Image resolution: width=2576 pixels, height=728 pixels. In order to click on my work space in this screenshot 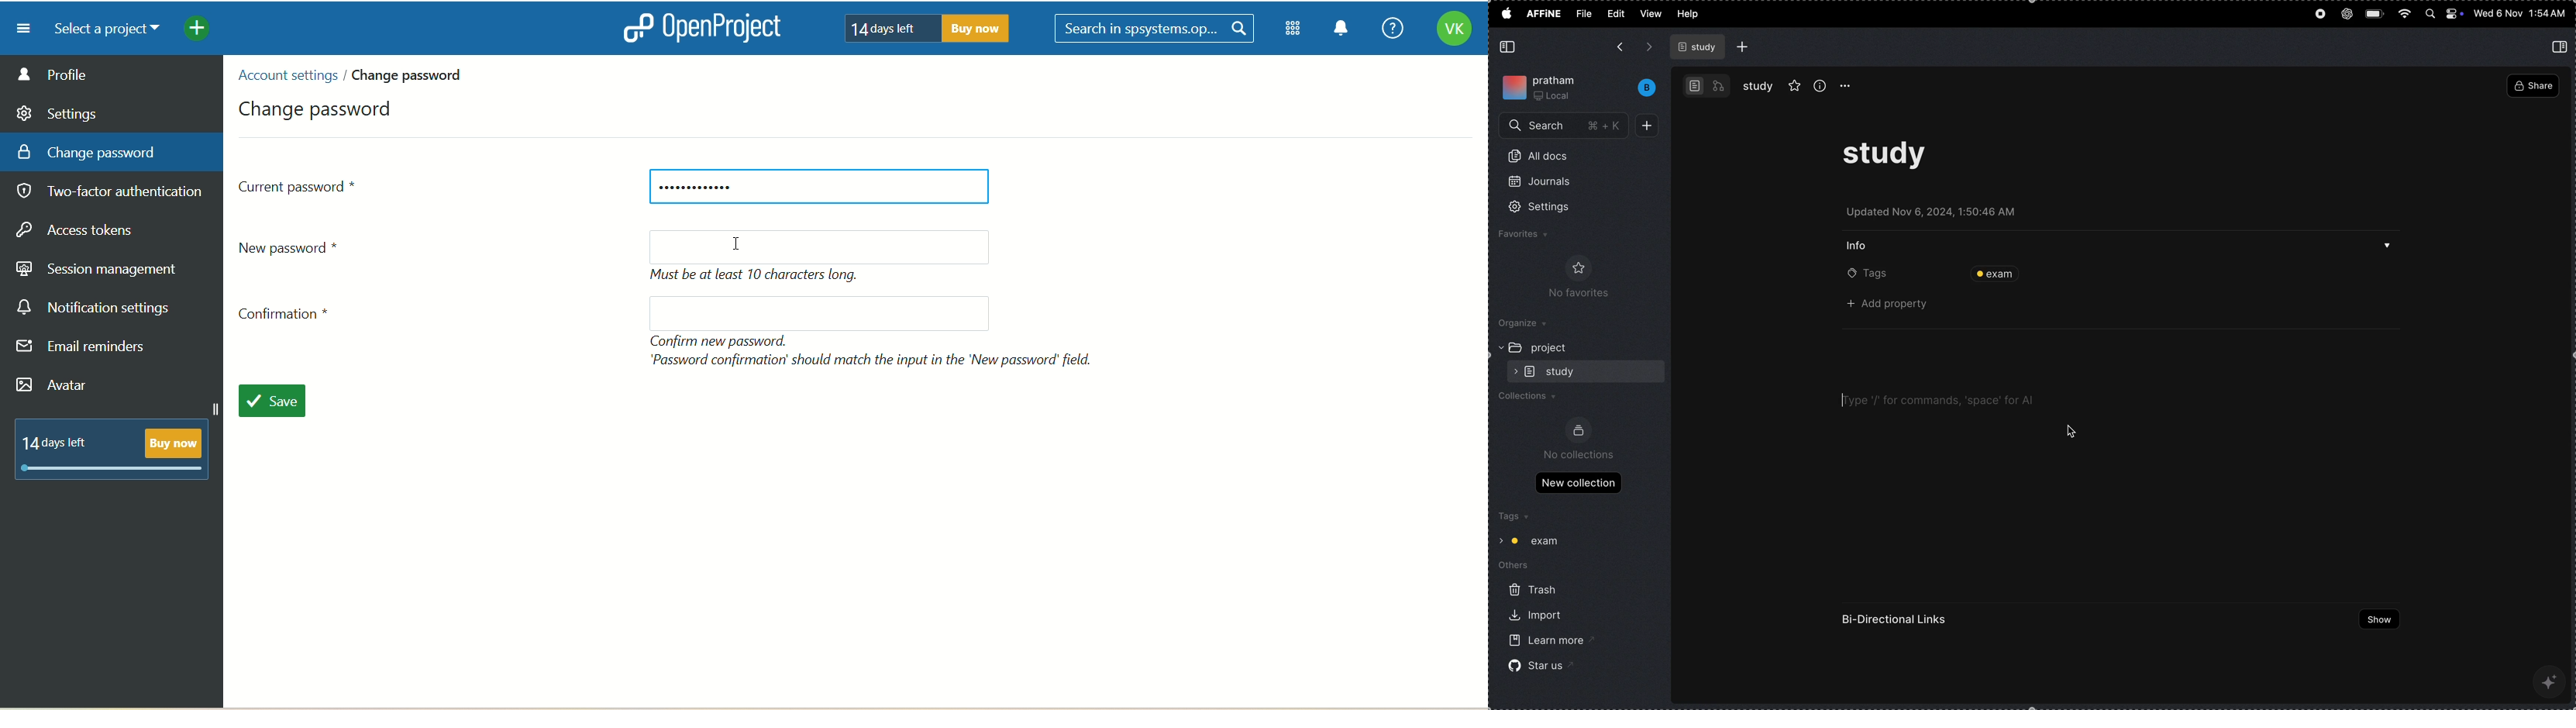, I will do `click(1543, 86)`.